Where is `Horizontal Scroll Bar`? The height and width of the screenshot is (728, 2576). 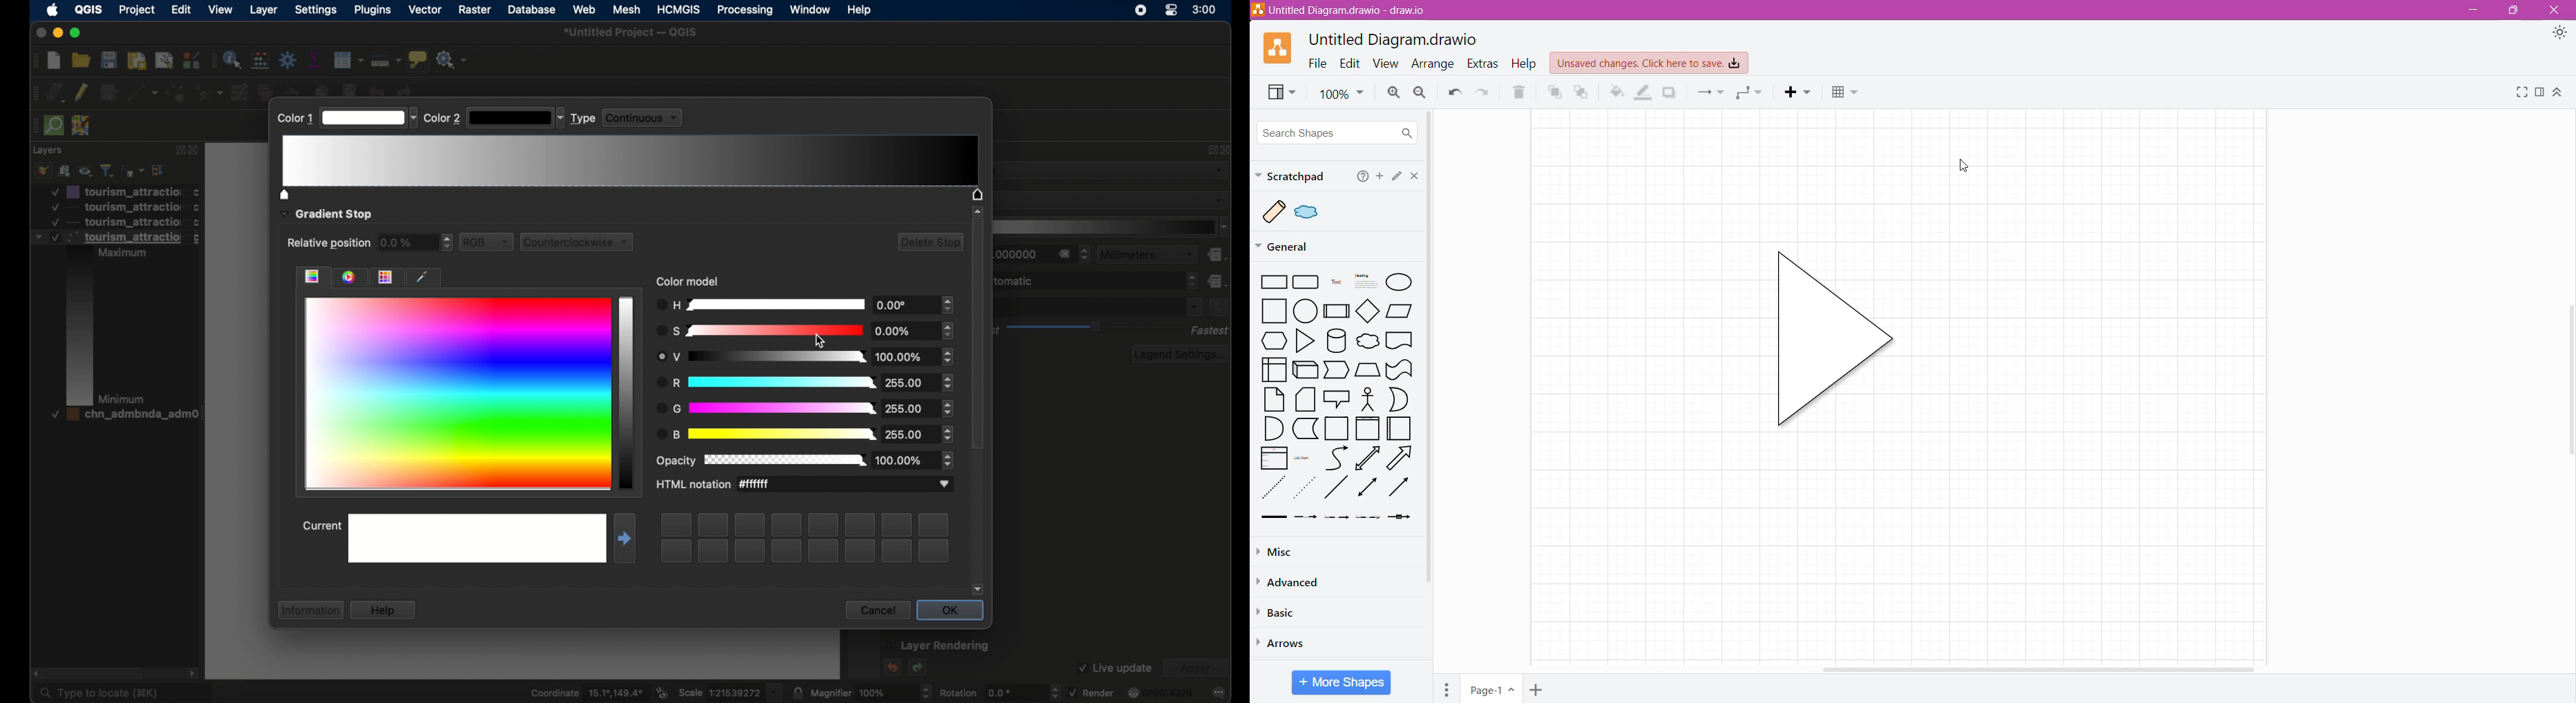
Horizontal Scroll Bar is located at coordinates (2043, 667).